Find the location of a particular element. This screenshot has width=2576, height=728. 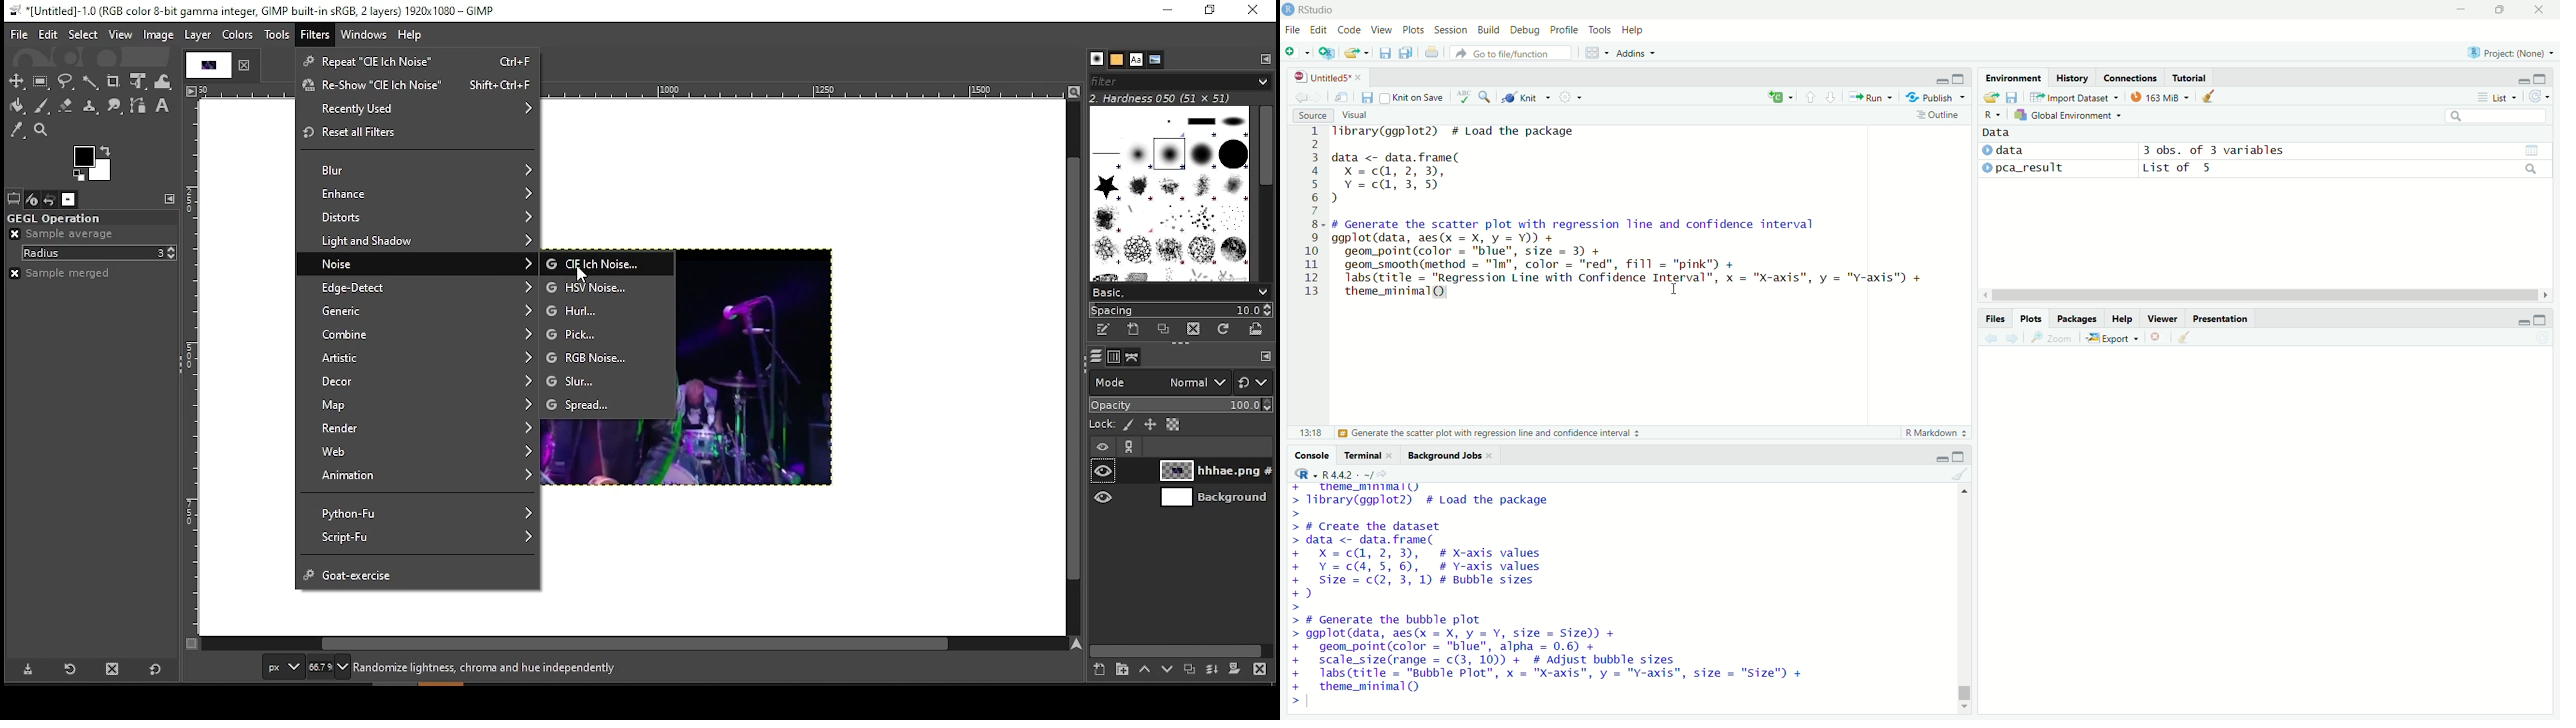

lock is located at coordinates (1100, 425).